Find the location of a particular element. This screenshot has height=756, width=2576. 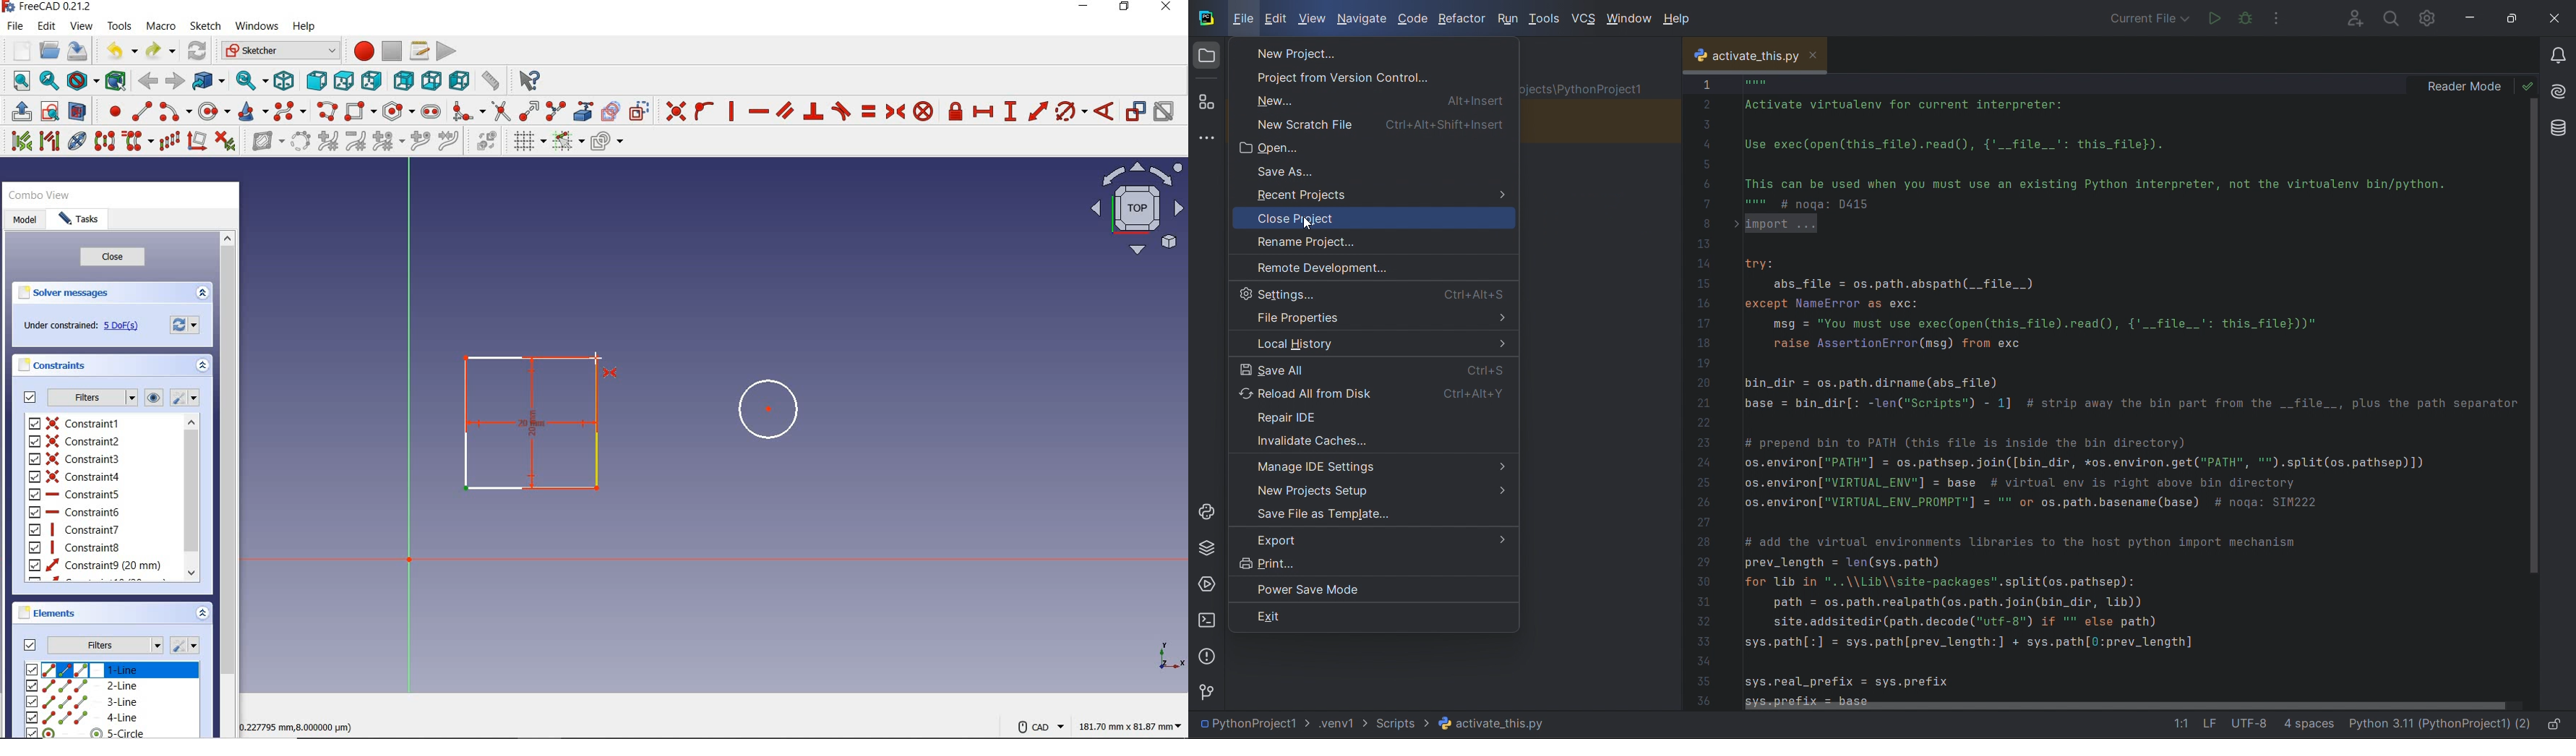

constraint6 is located at coordinates (74, 512).